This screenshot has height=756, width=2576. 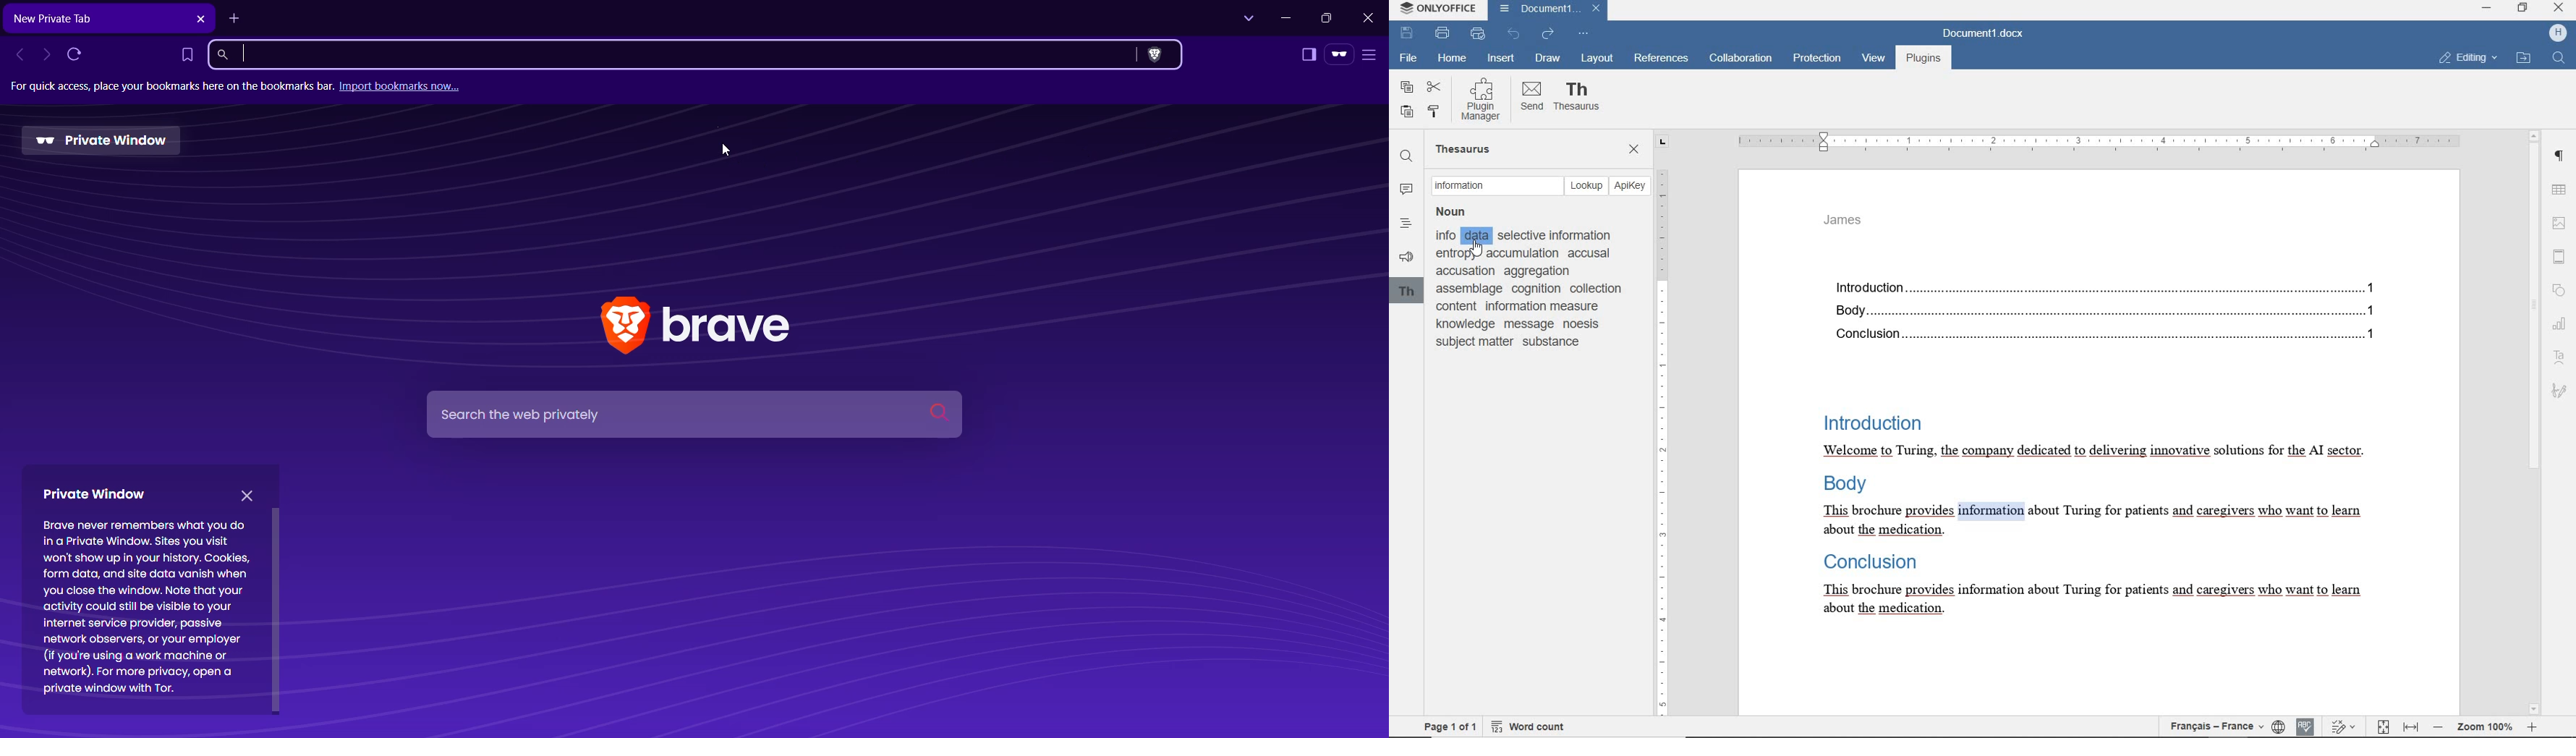 I want to click on HP, so click(x=2489, y=8).